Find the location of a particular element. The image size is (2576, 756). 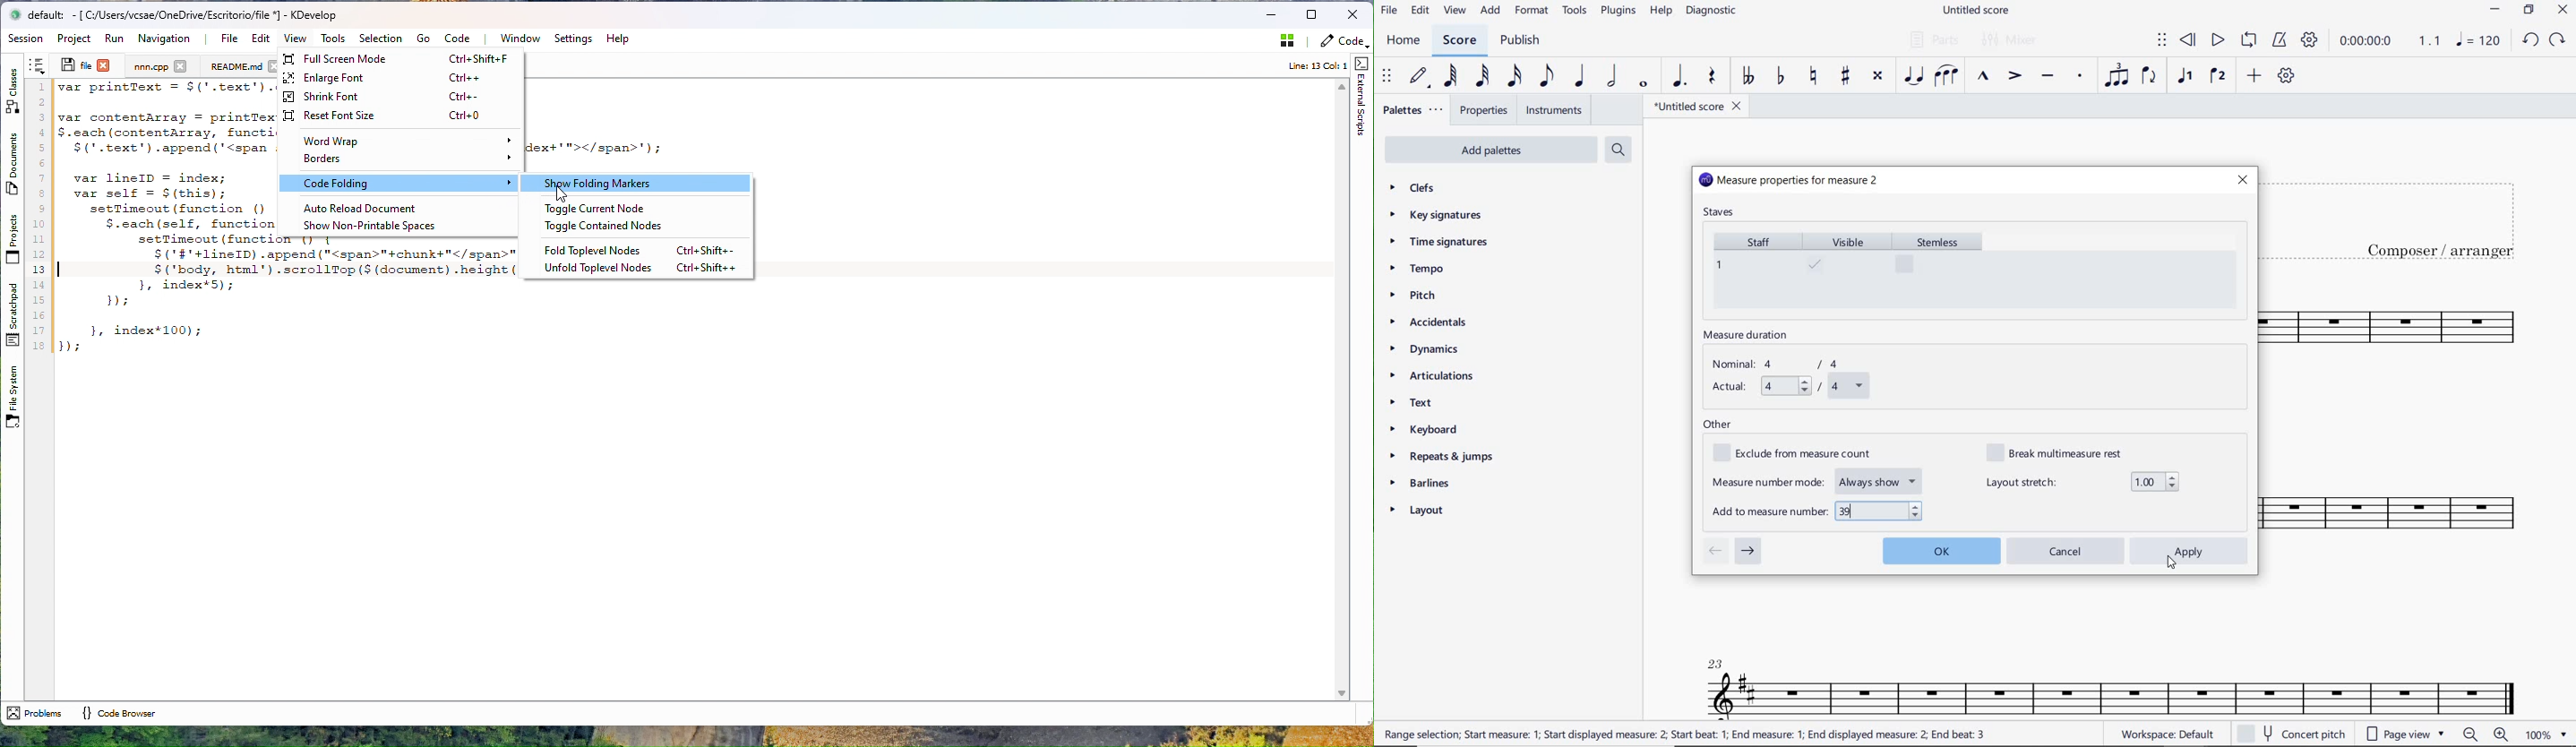

apply is located at coordinates (2190, 551).